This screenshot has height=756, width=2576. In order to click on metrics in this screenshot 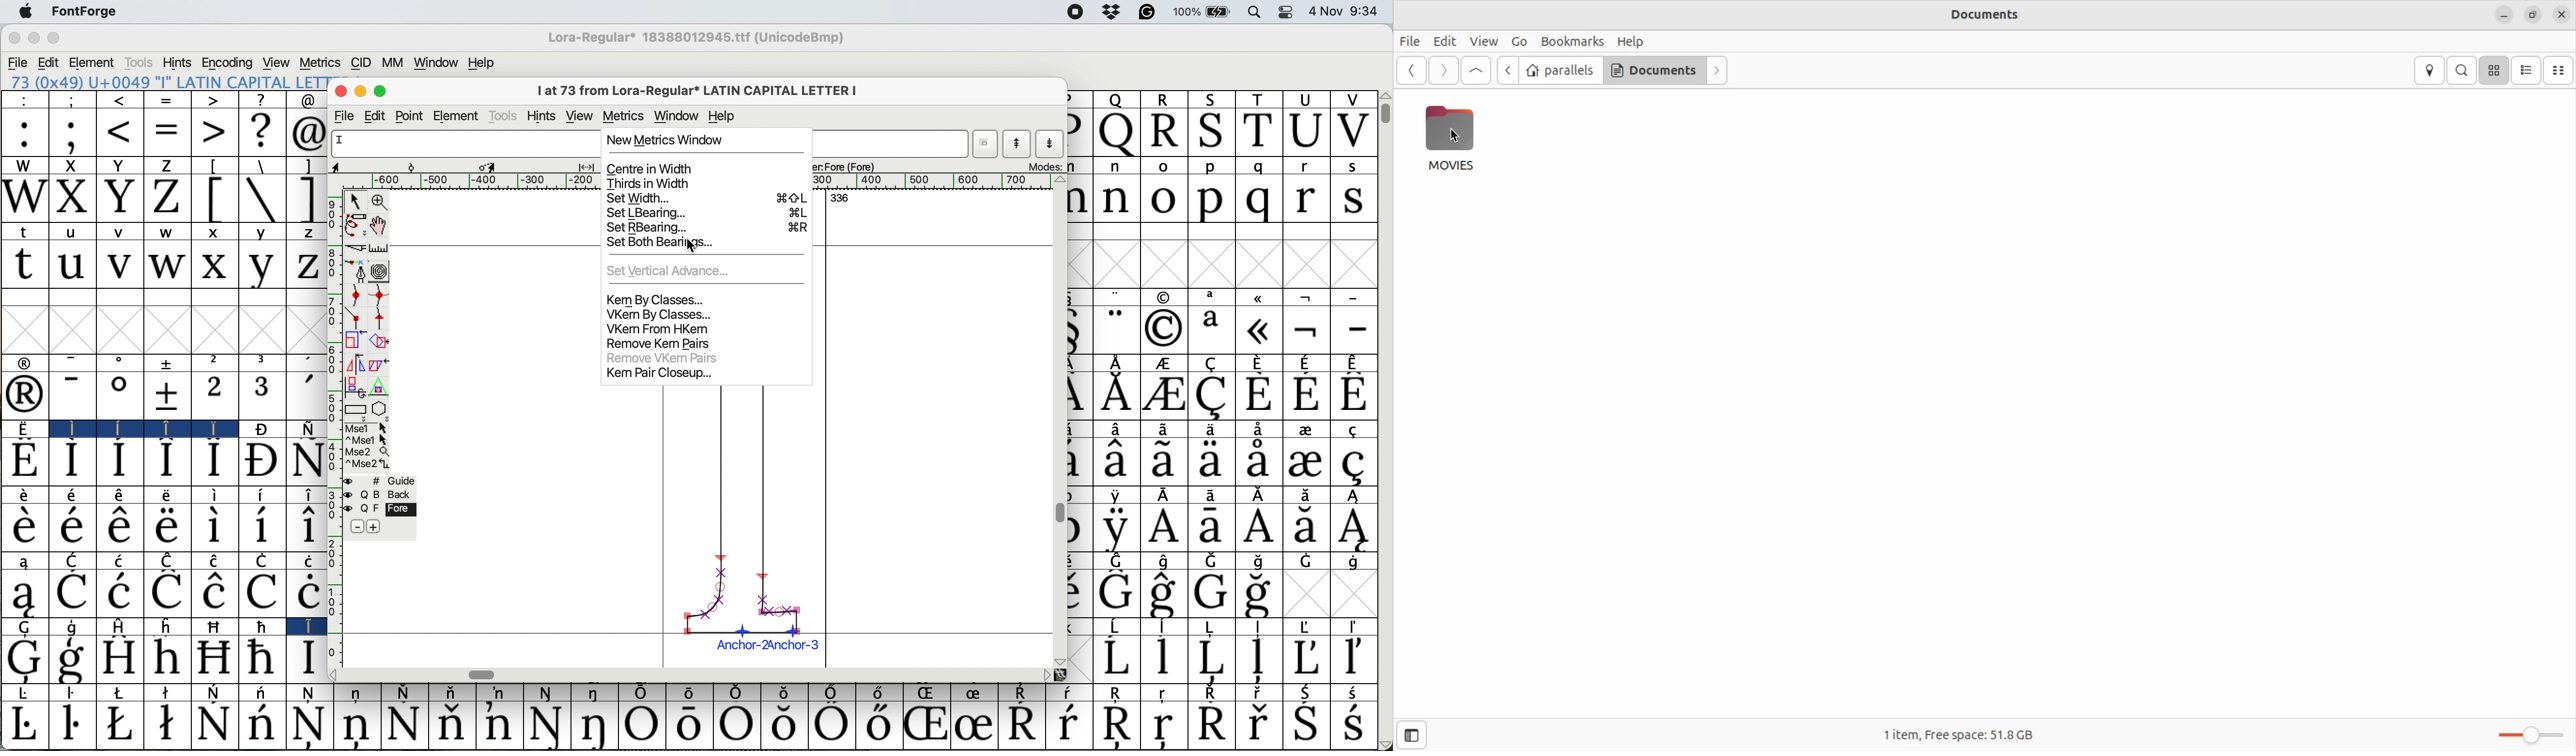, I will do `click(319, 63)`.